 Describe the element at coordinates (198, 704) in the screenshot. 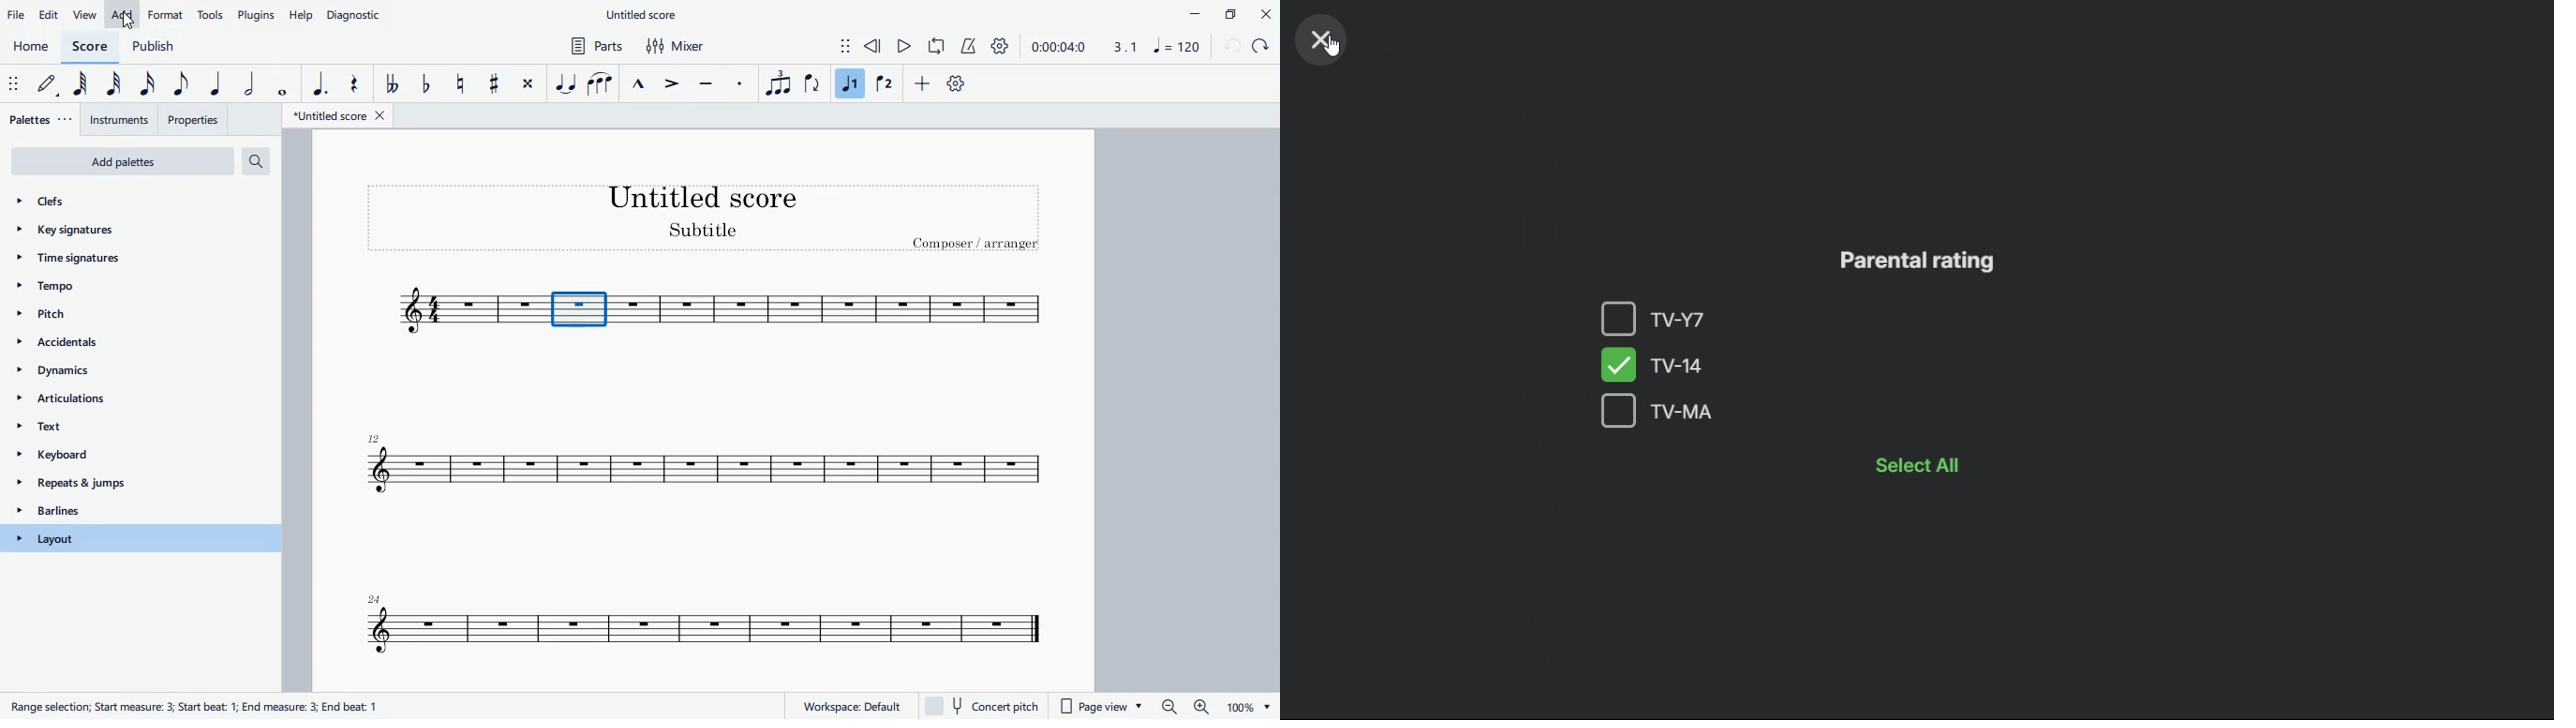

I see `informations` at that location.